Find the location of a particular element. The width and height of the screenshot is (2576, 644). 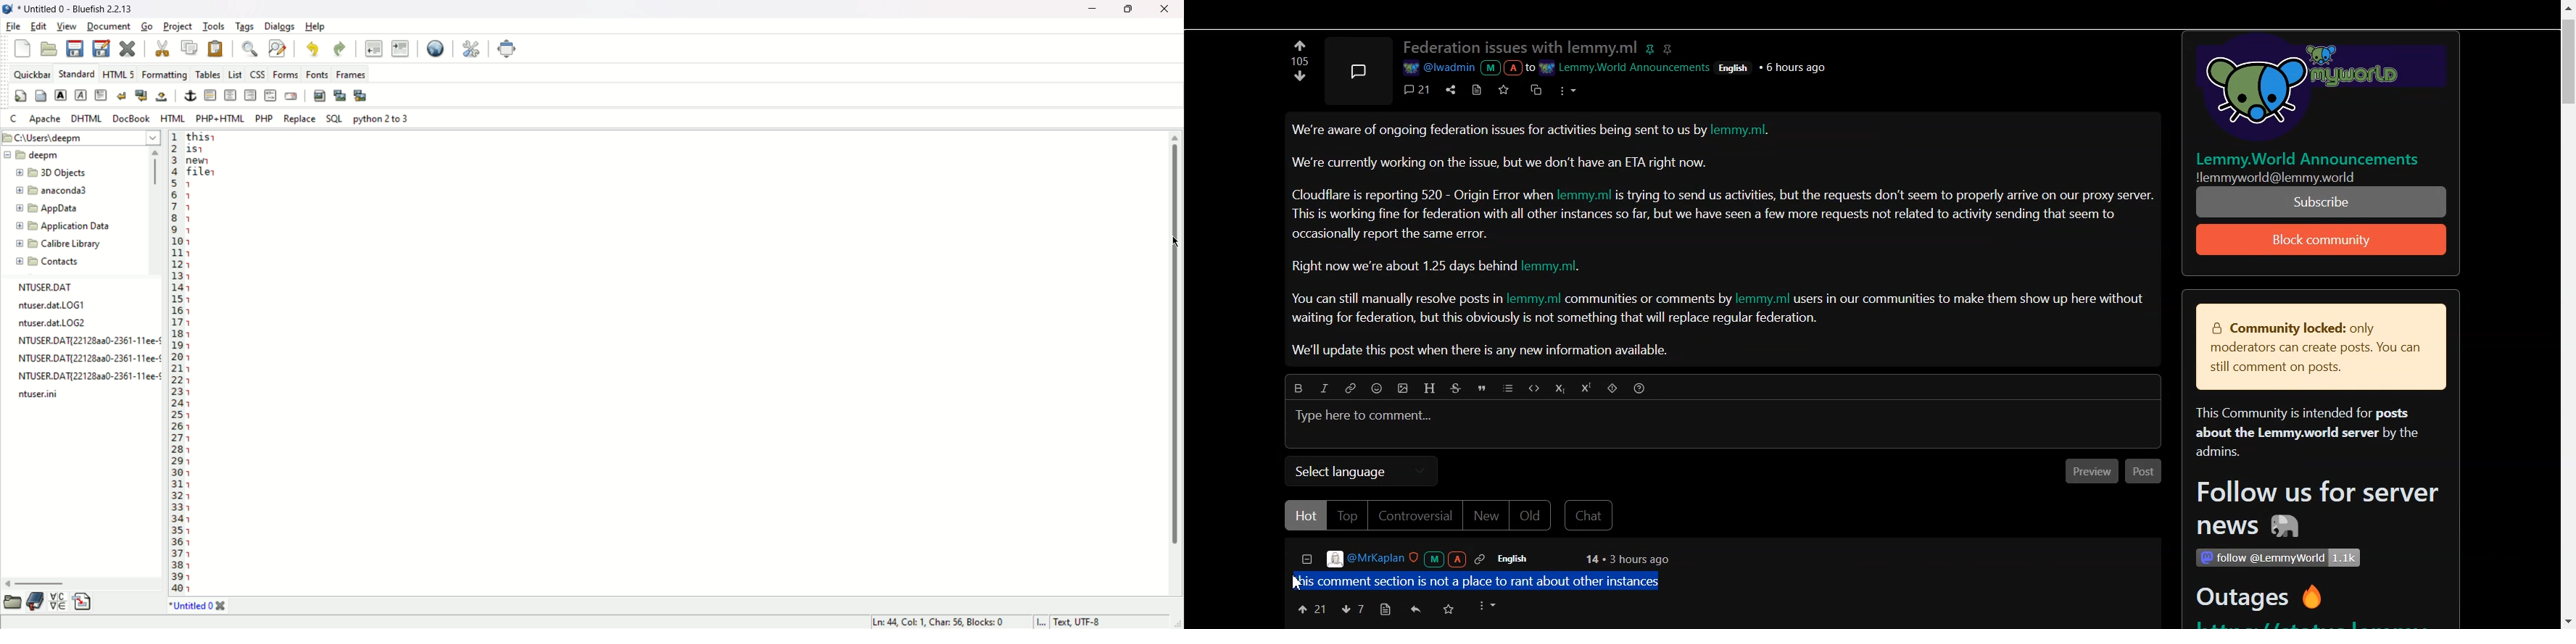

tools is located at coordinates (214, 27).